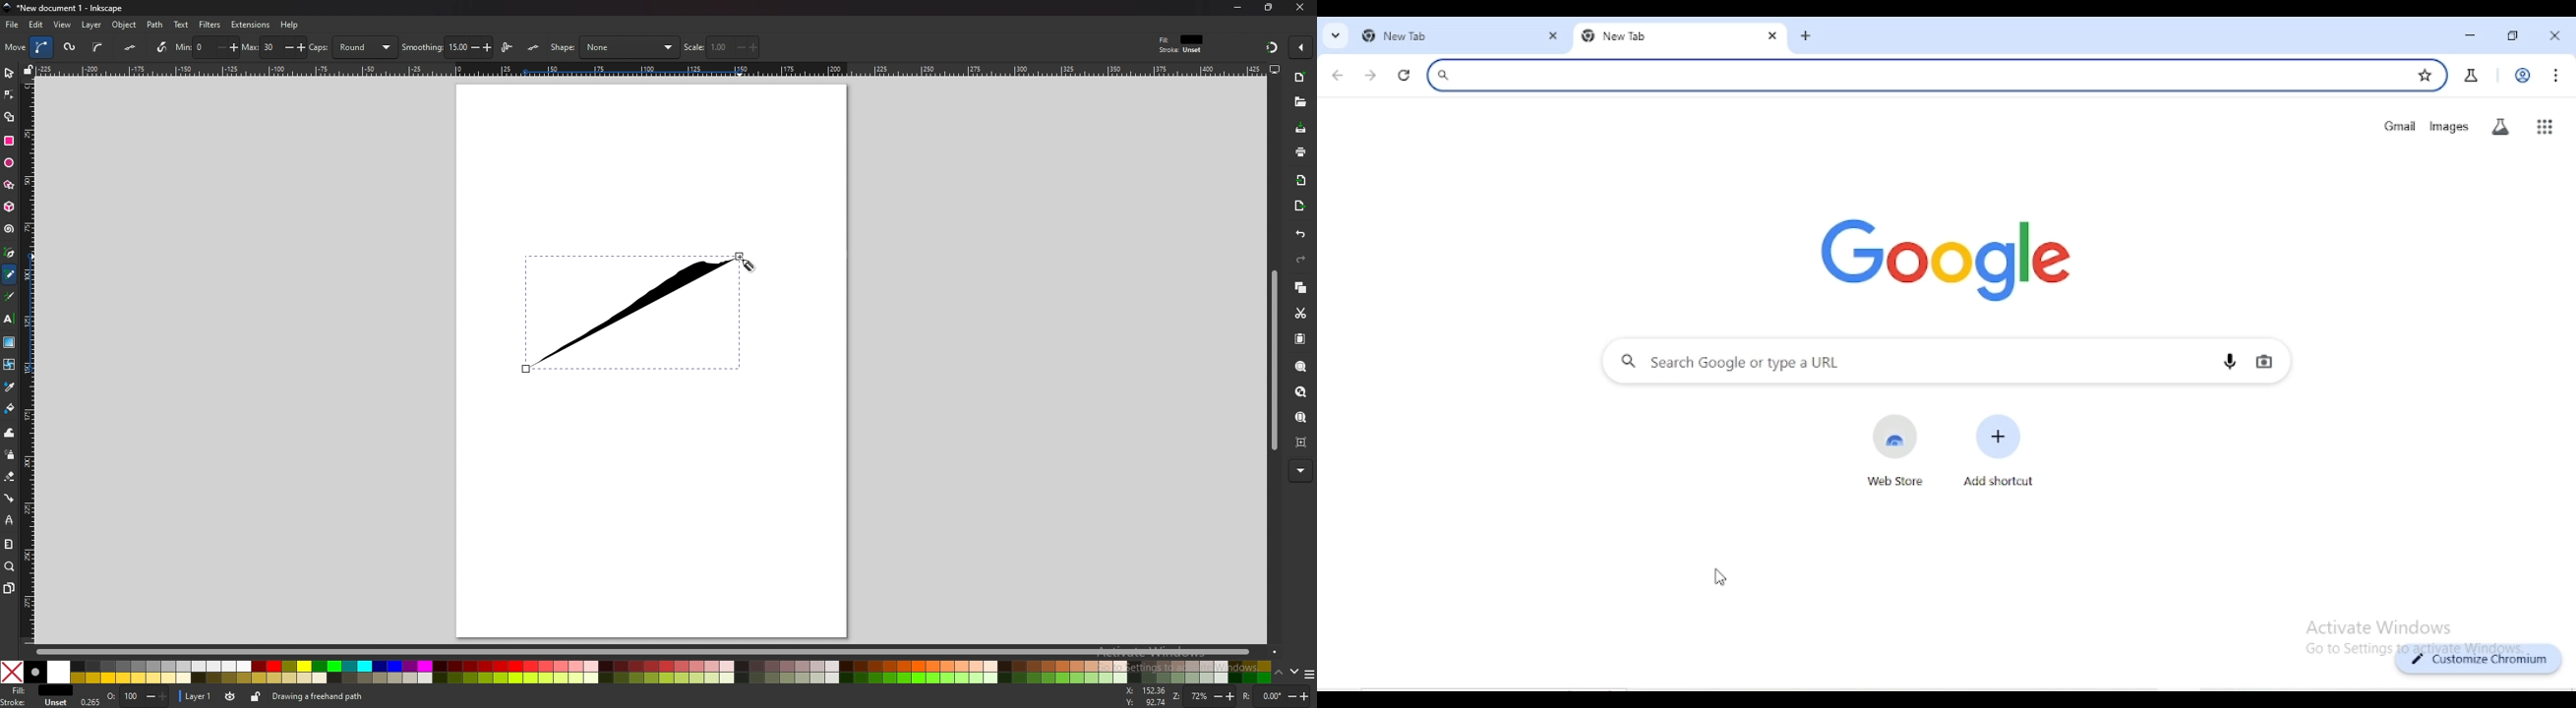  I want to click on shape builder, so click(10, 117).